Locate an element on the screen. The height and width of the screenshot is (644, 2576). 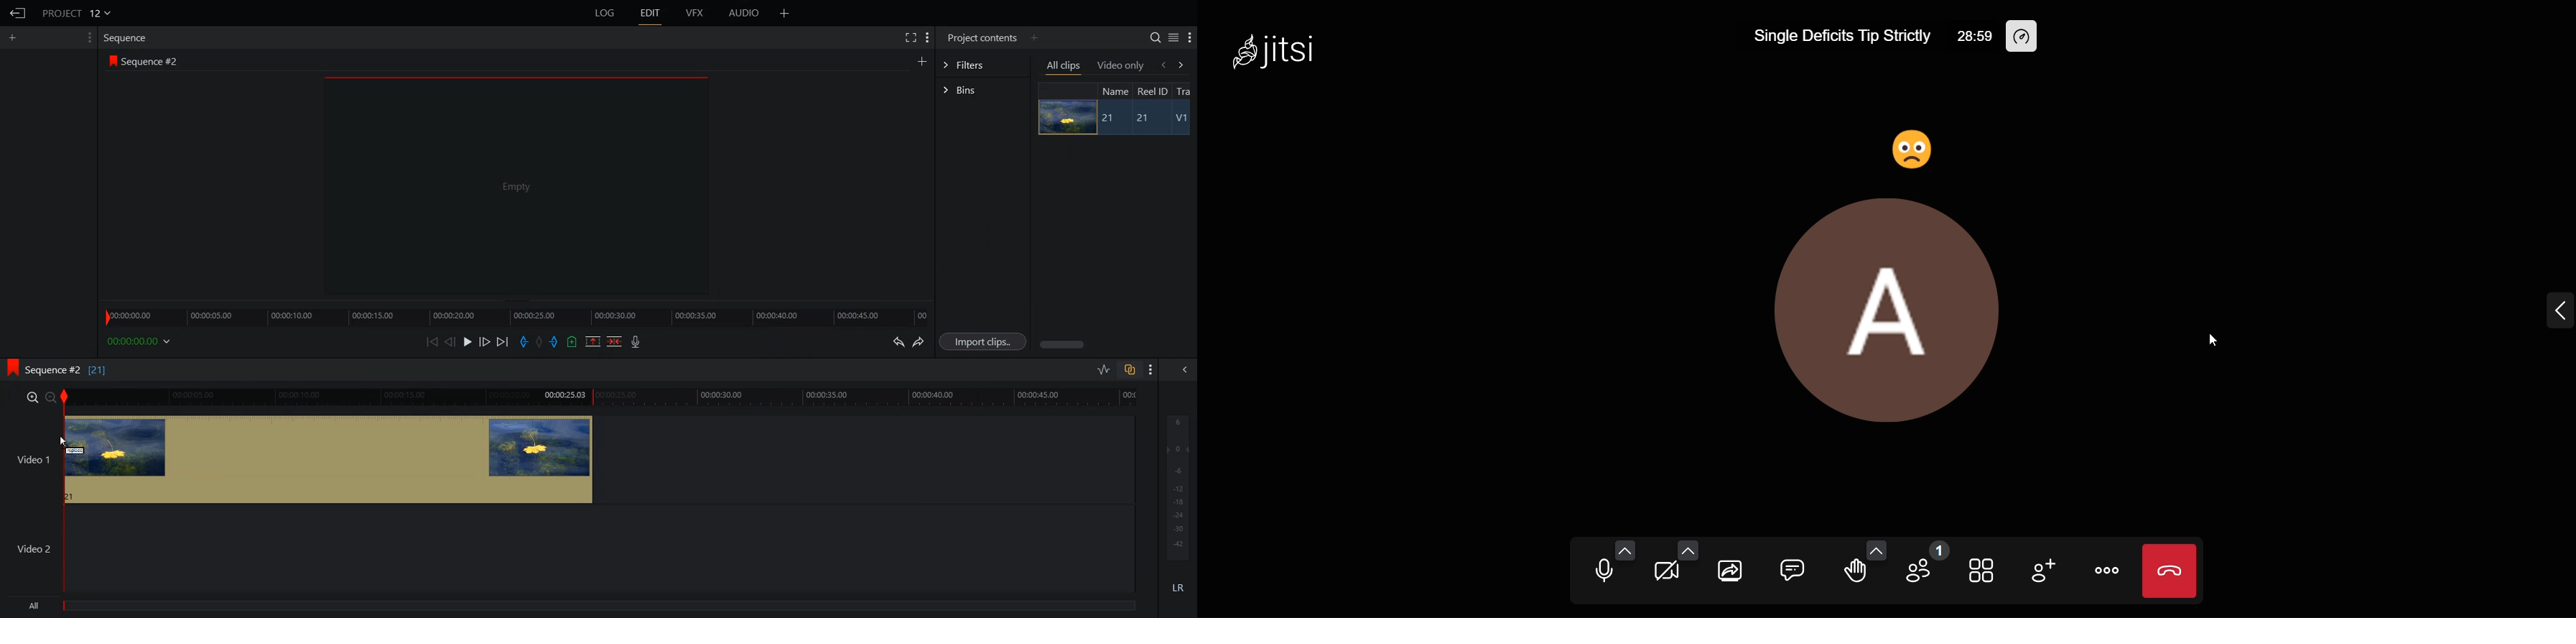
LR is located at coordinates (1179, 586).